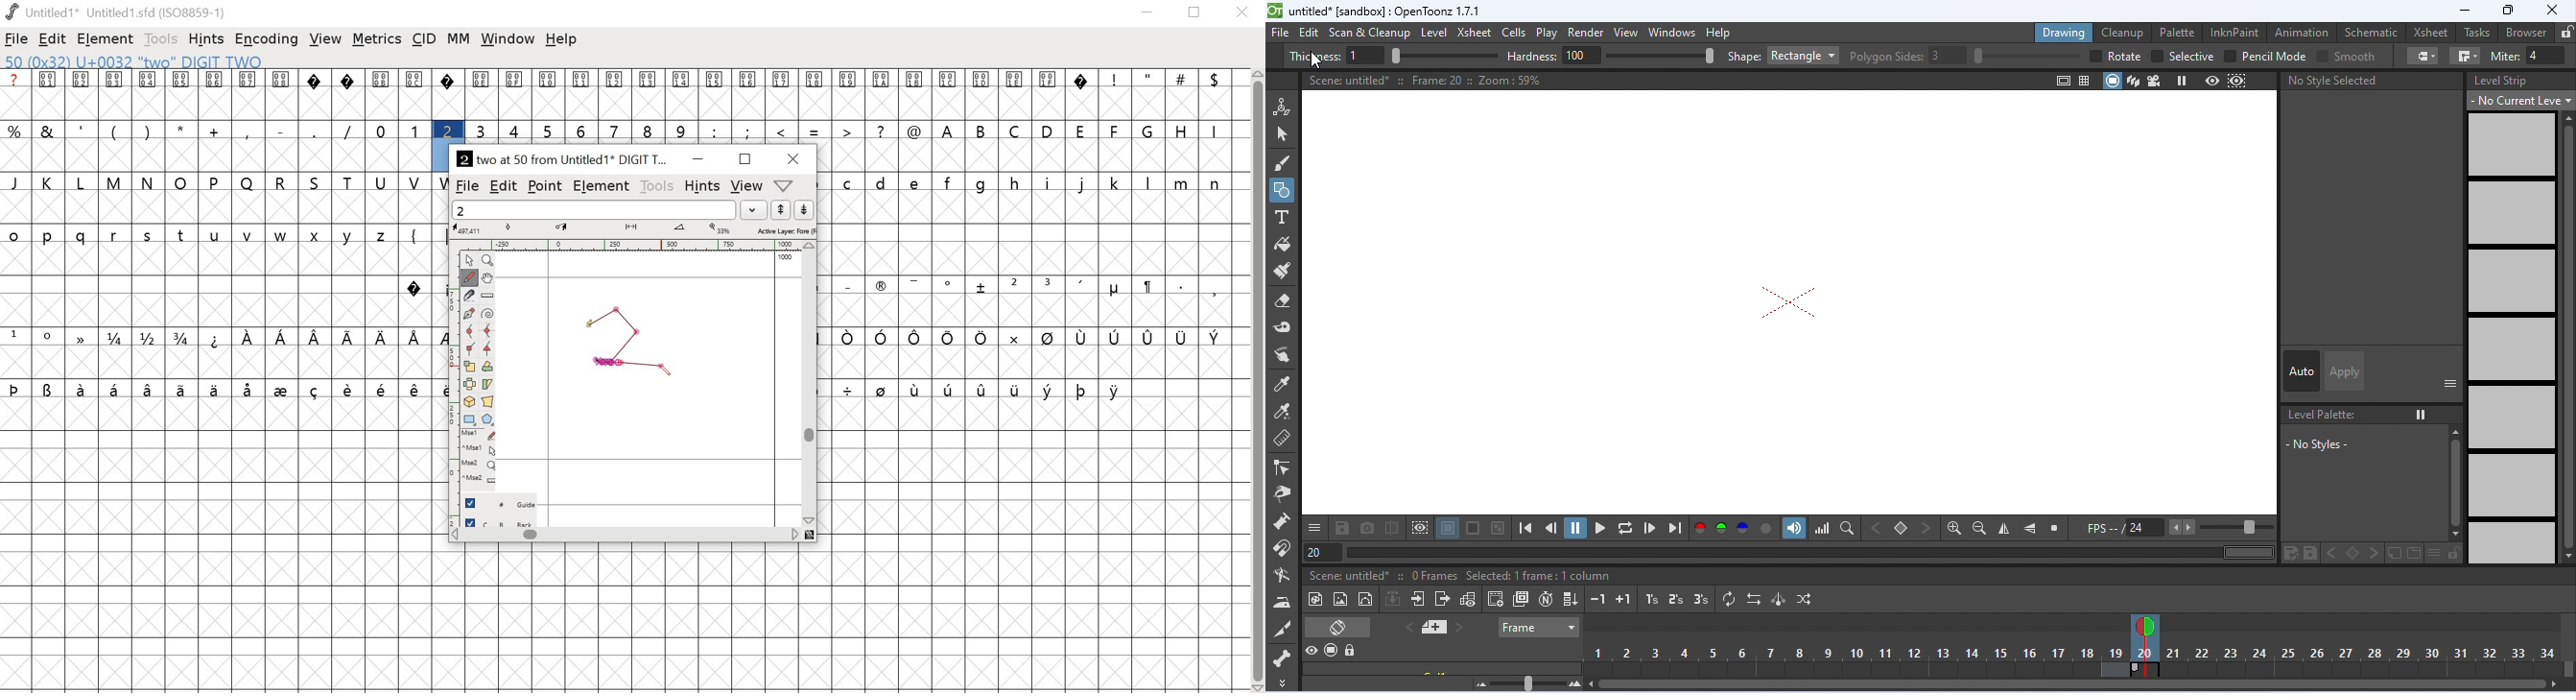 The image size is (2576, 700). I want to click on render, so click(1585, 33).